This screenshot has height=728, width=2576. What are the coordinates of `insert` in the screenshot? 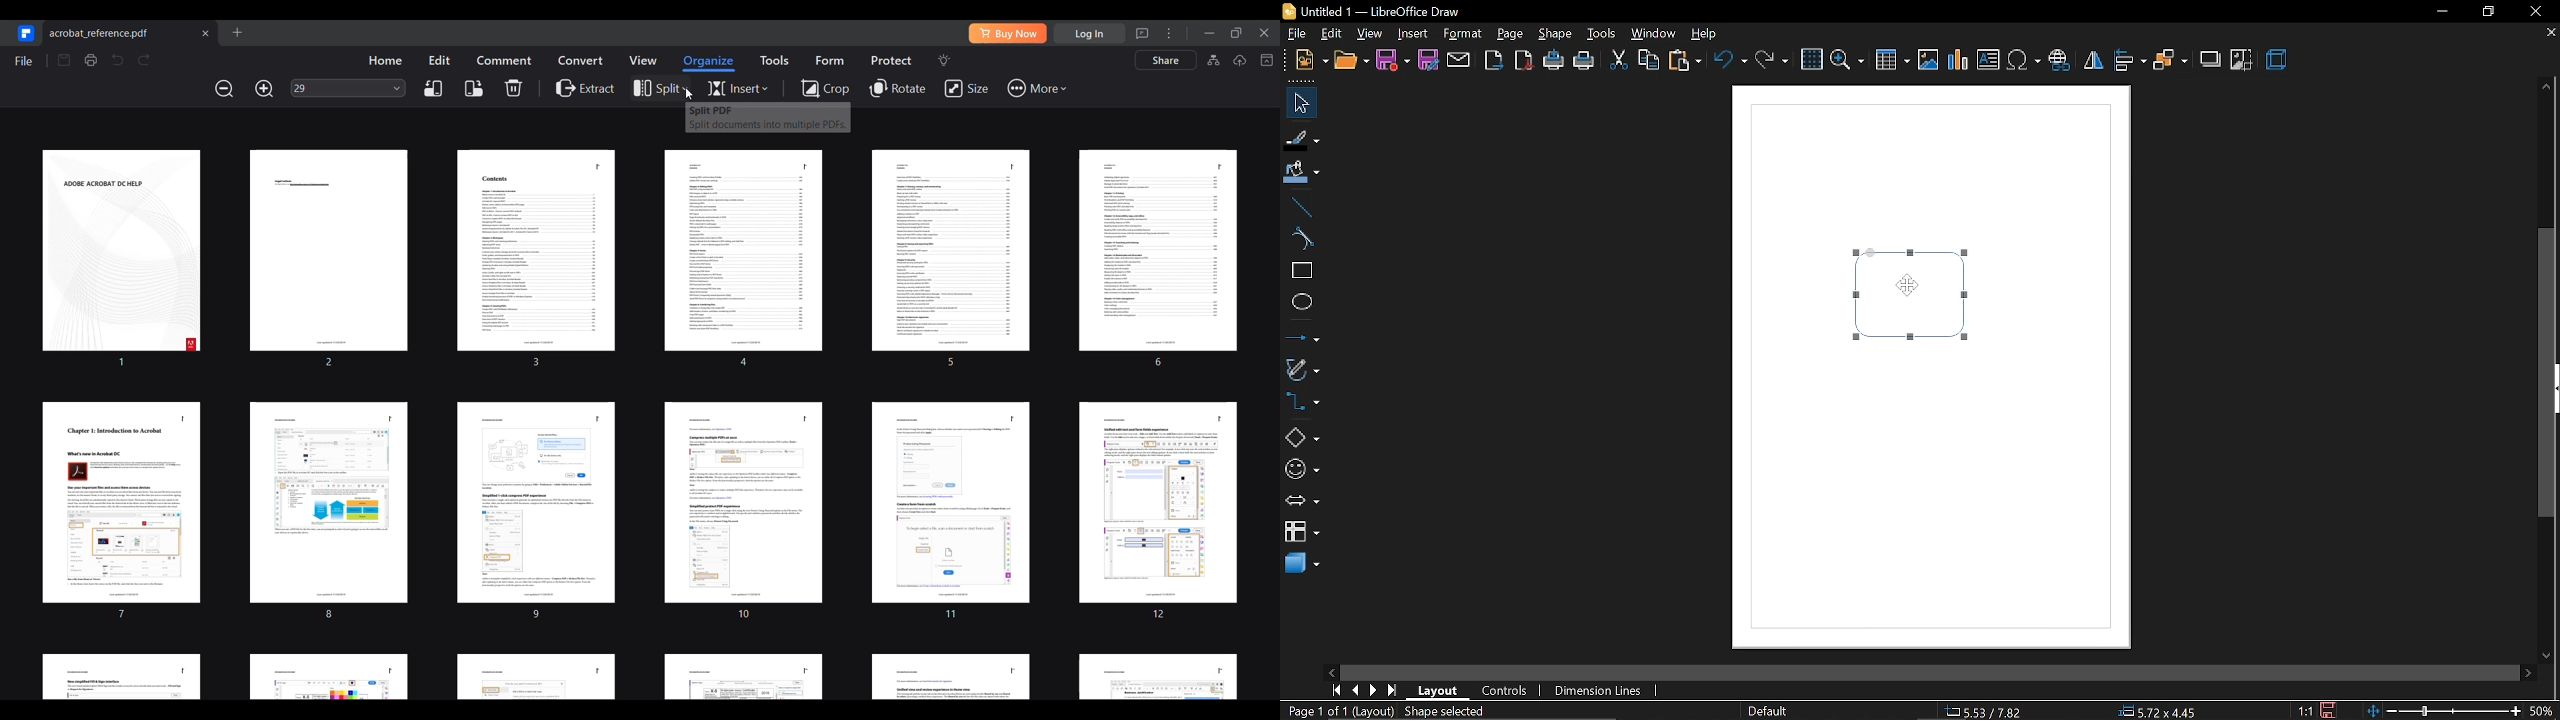 It's located at (1413, 33).